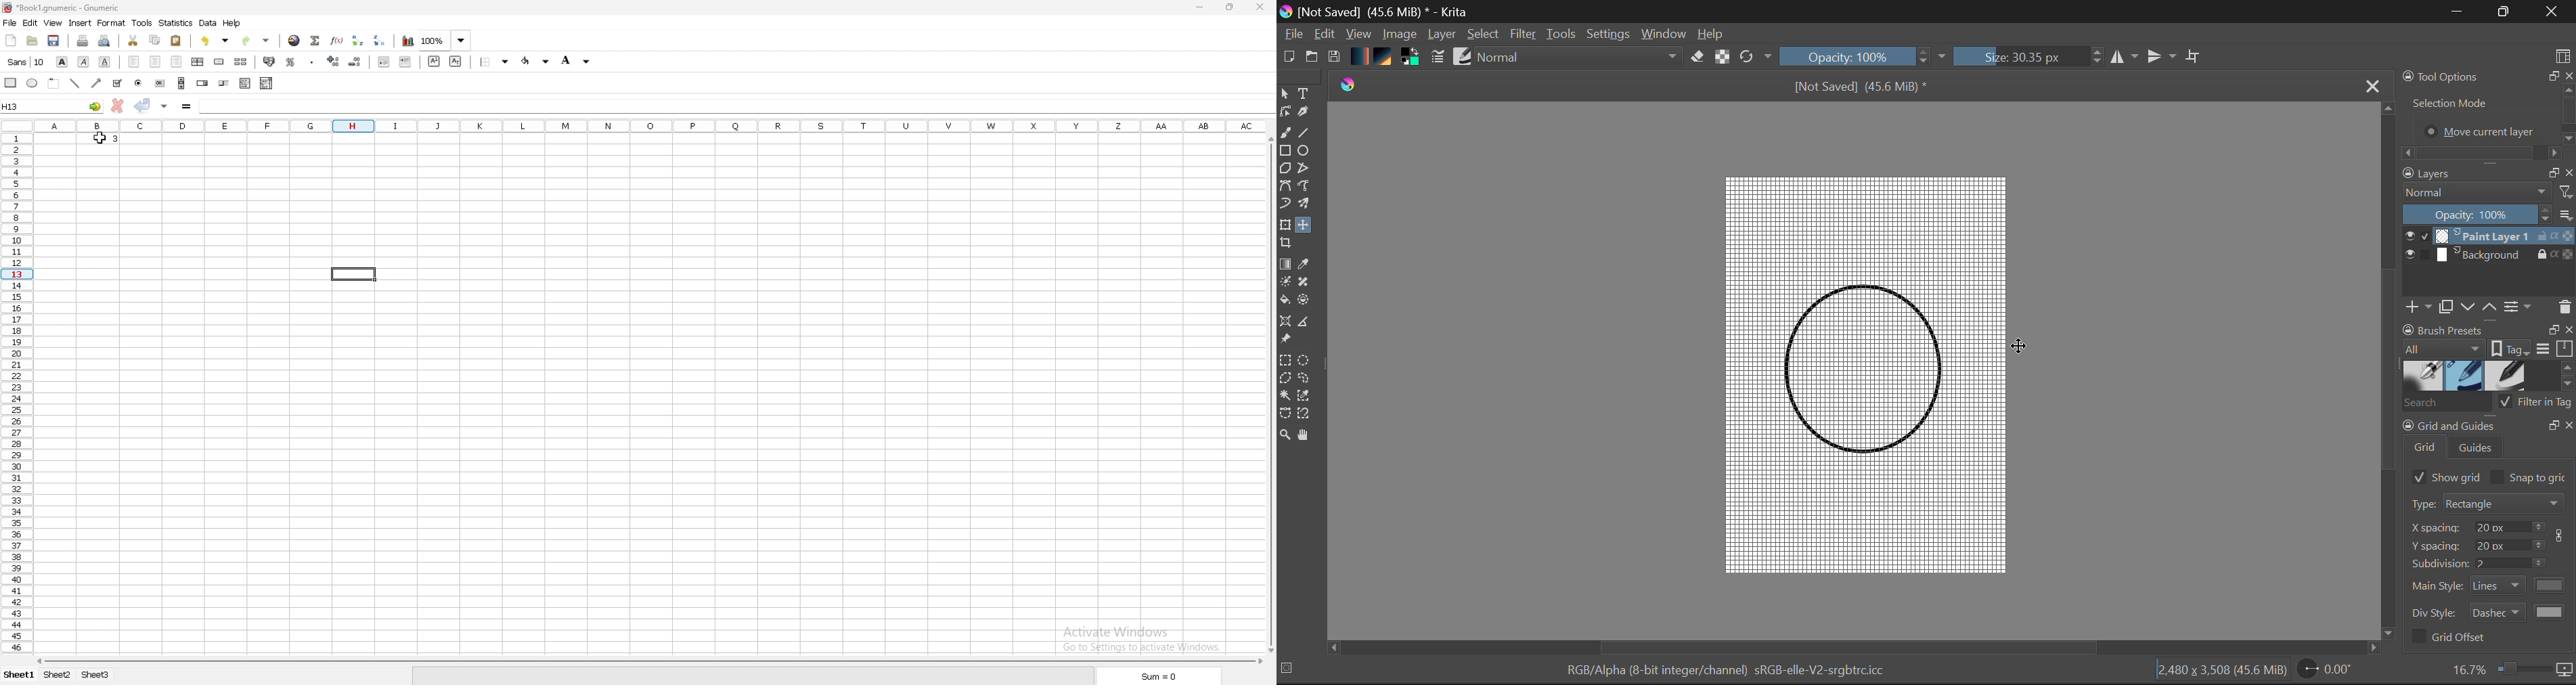  I want to click on Polygon Selection, so click(1285, 379).